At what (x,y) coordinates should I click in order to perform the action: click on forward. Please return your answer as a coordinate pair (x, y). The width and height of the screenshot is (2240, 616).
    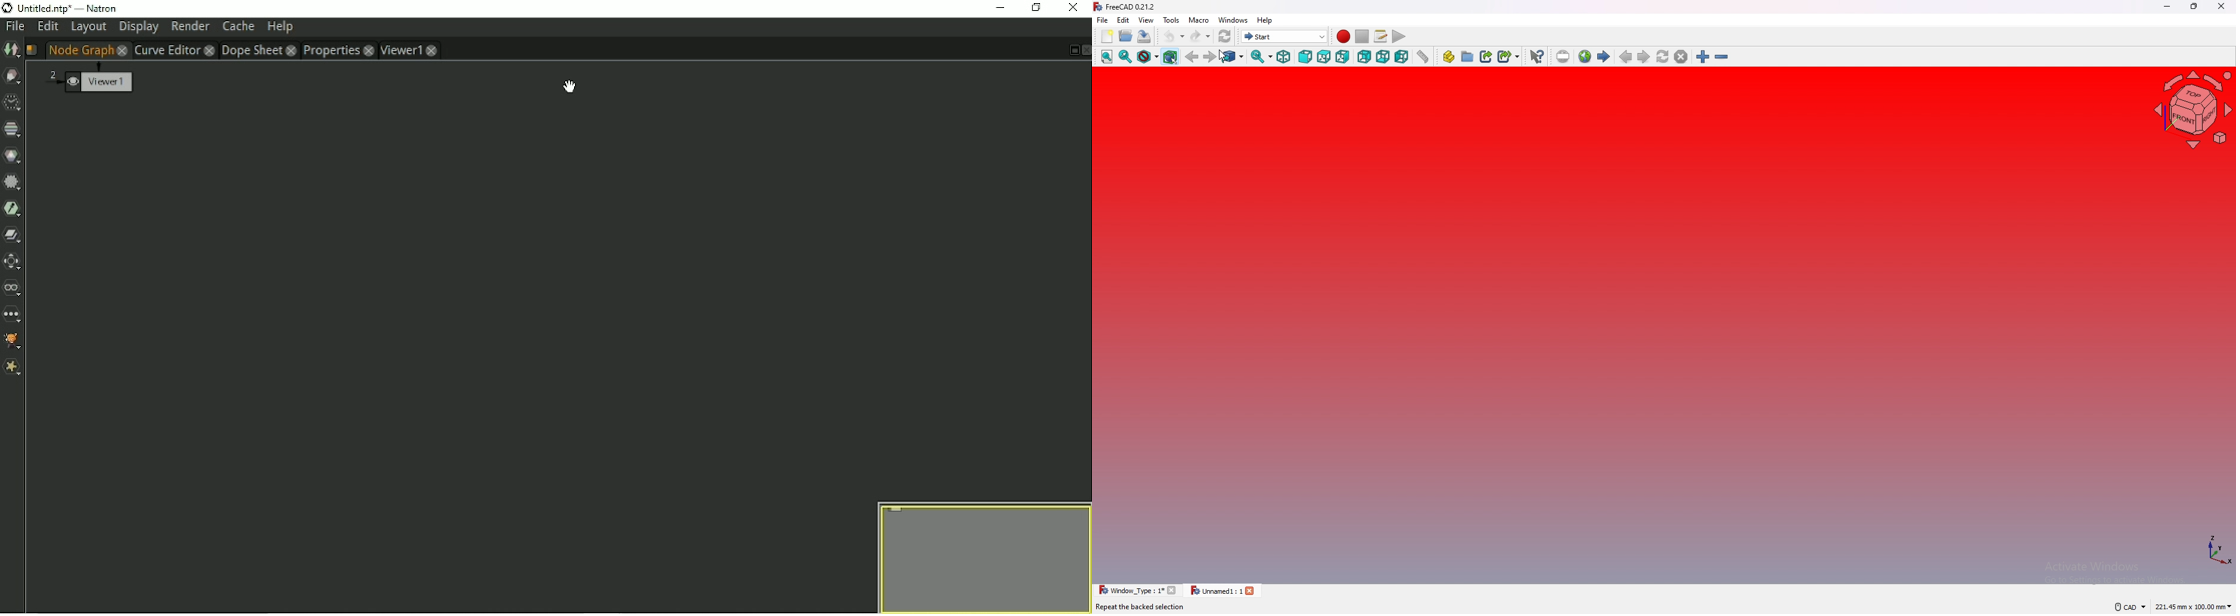
    Looking at the image, I should click on (1210, 57).